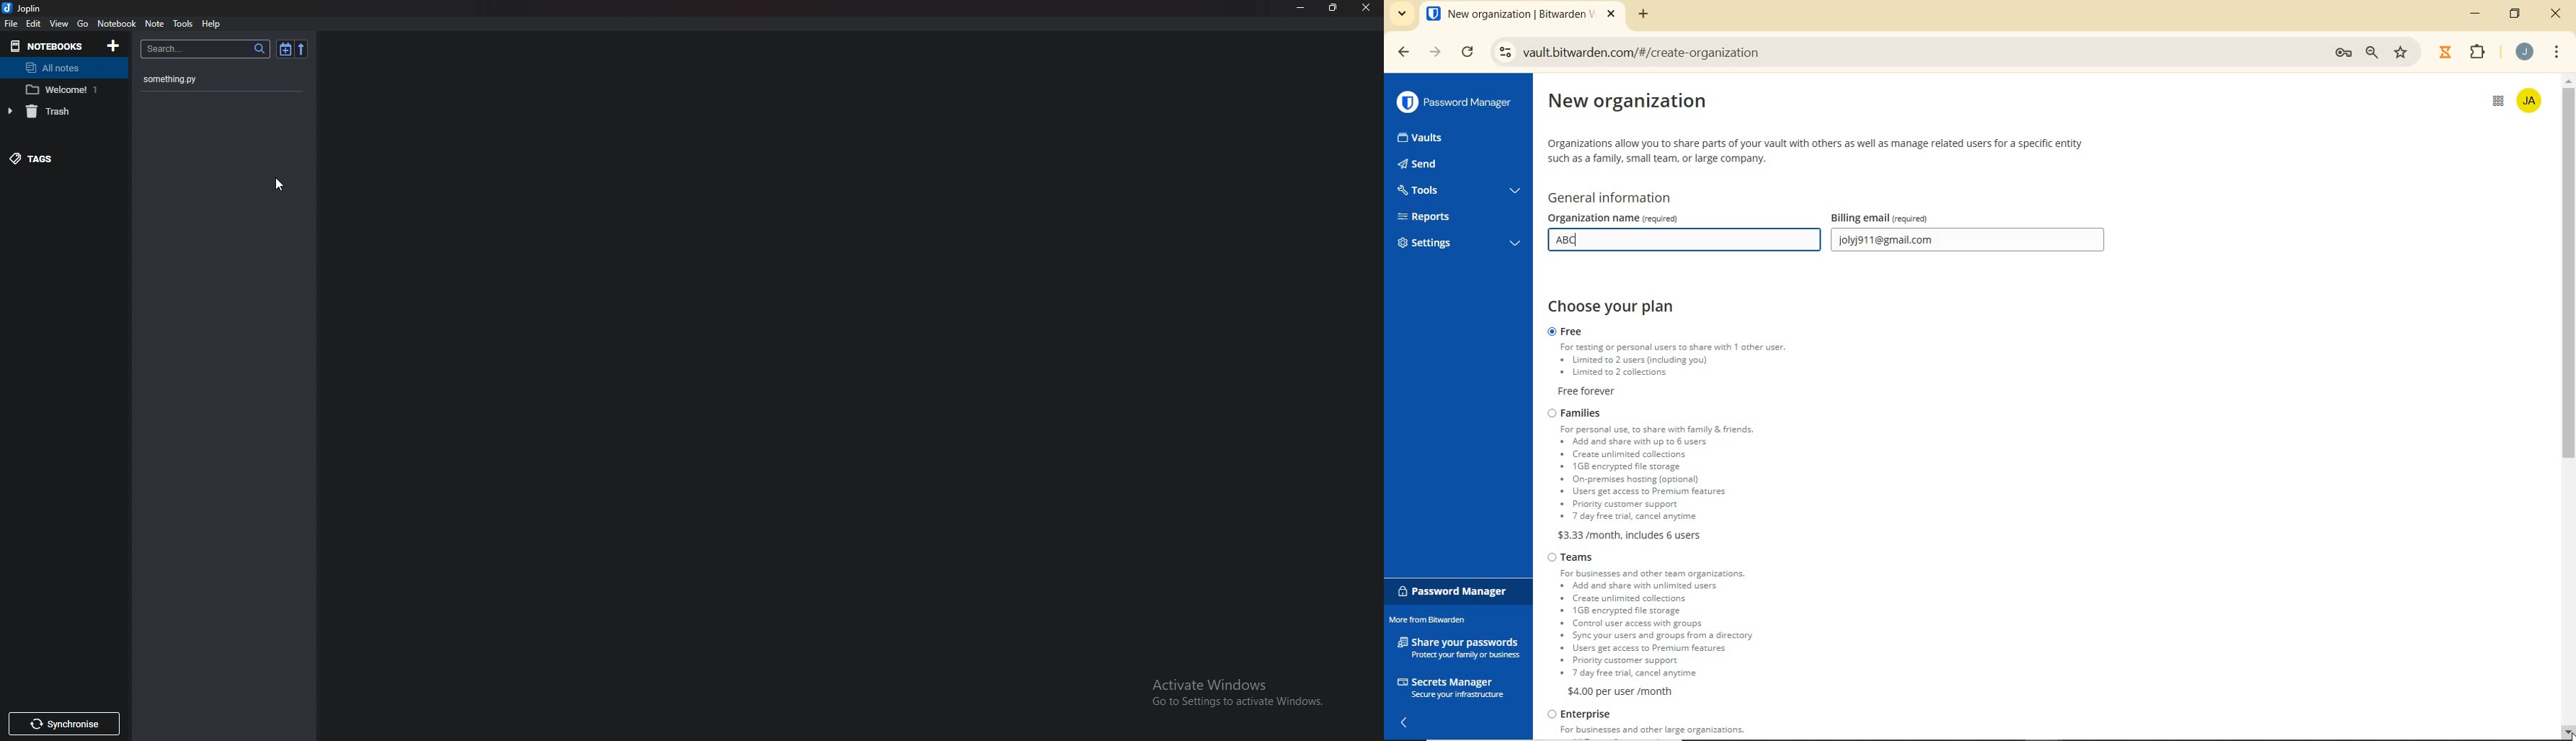 The height and width of the screenshot is (756, 2576). Describe the element at coordinates (1654, 217) in the screenshot. I see `organization name` at that location.